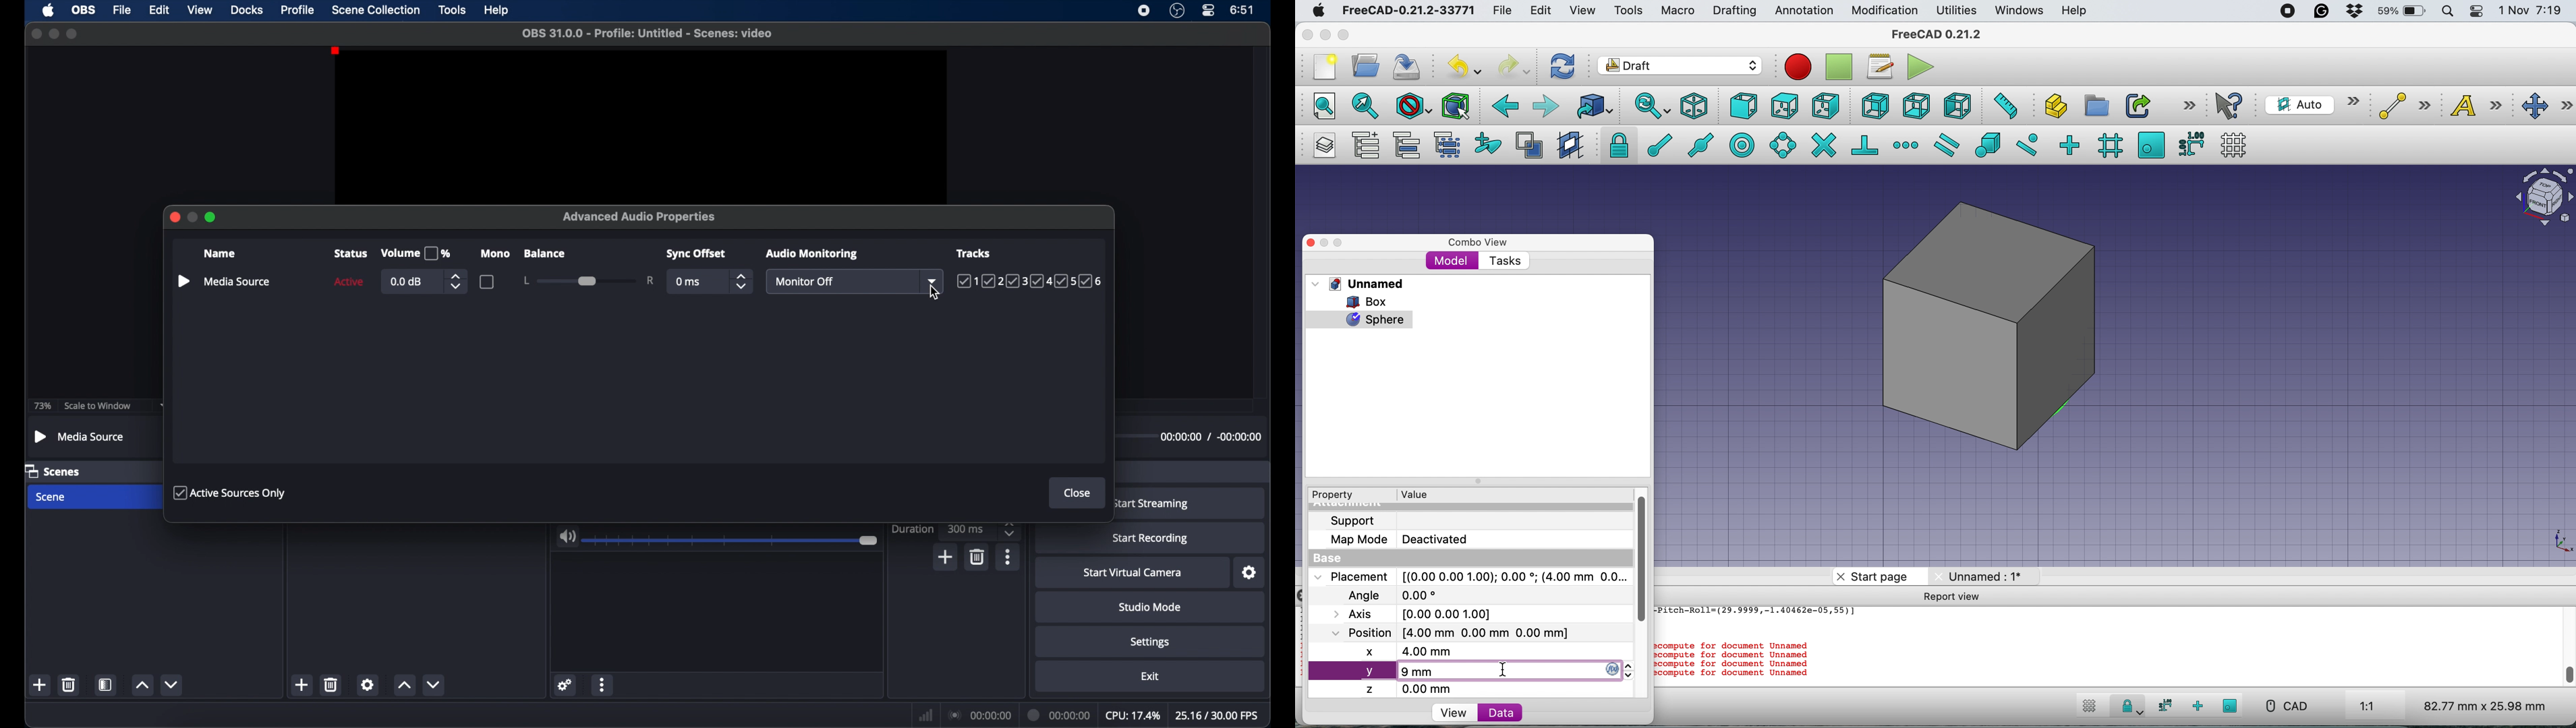  Describe the element at coordinates (806, 282) in the screenshot. I see `monitor off` at that location.